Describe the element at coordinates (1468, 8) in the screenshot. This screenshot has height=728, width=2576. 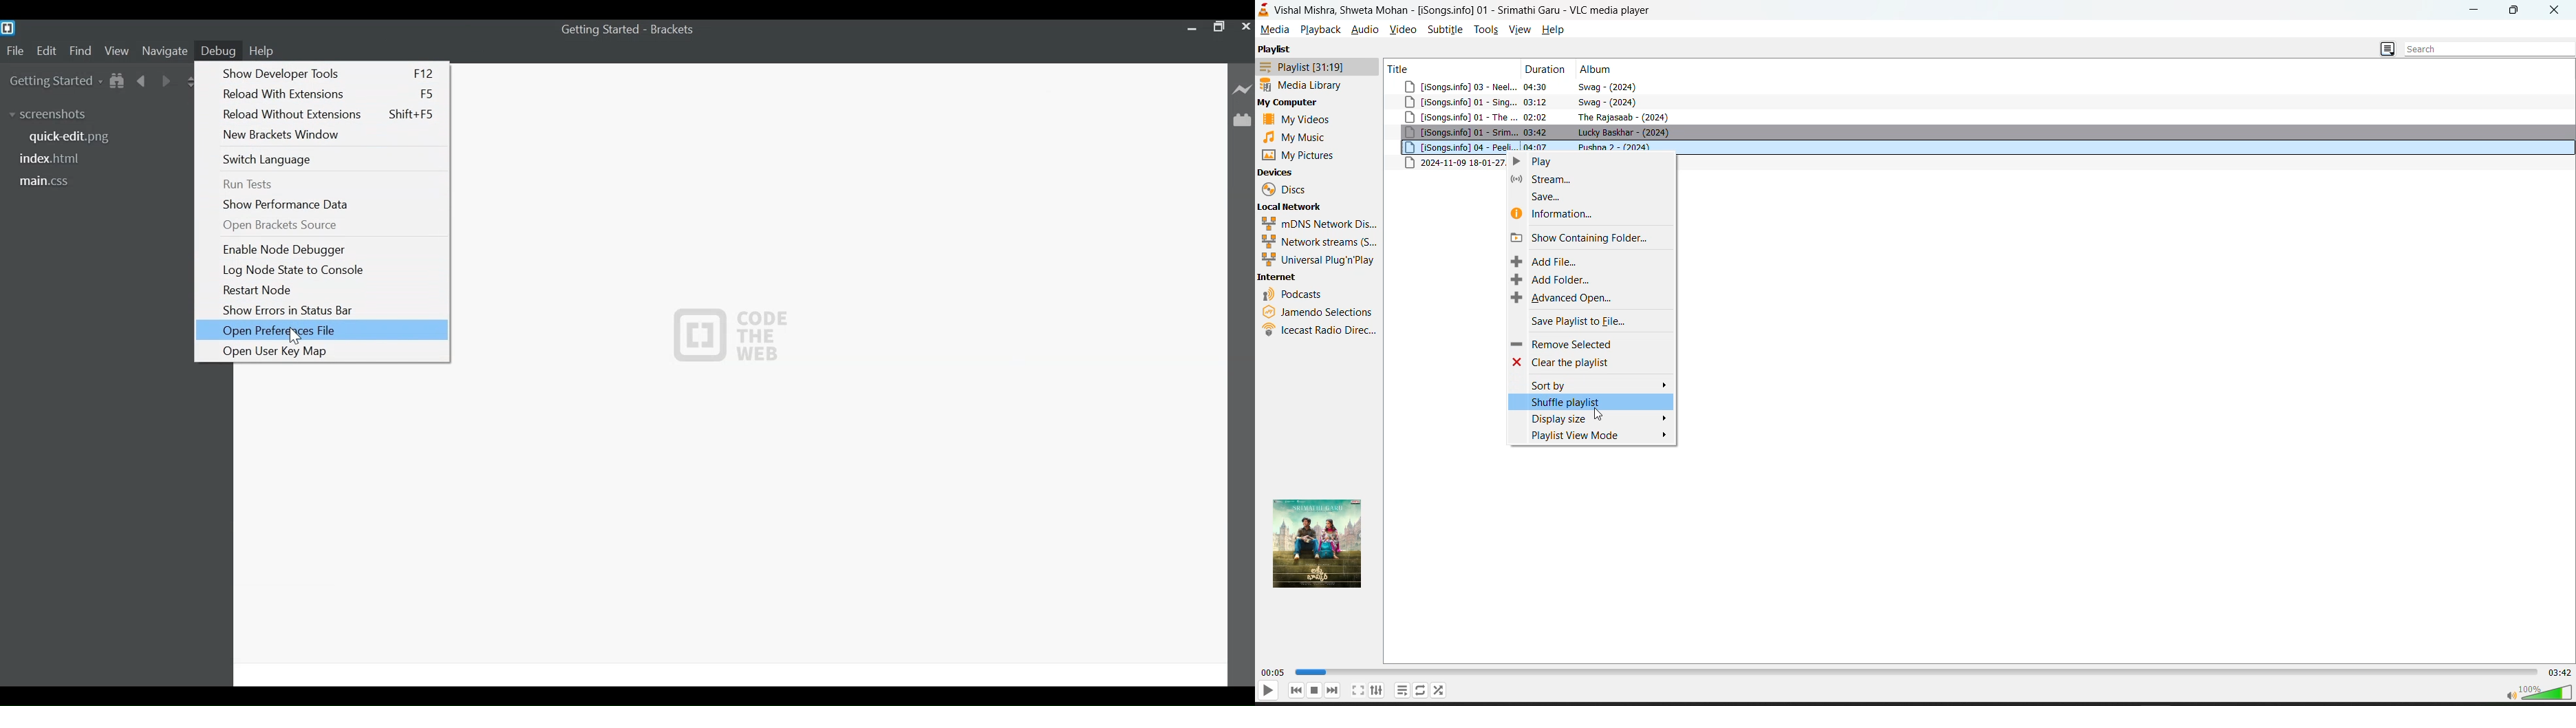
I see `vishal mishra, shweta mohan-song info 01-vlc media player` at that location.